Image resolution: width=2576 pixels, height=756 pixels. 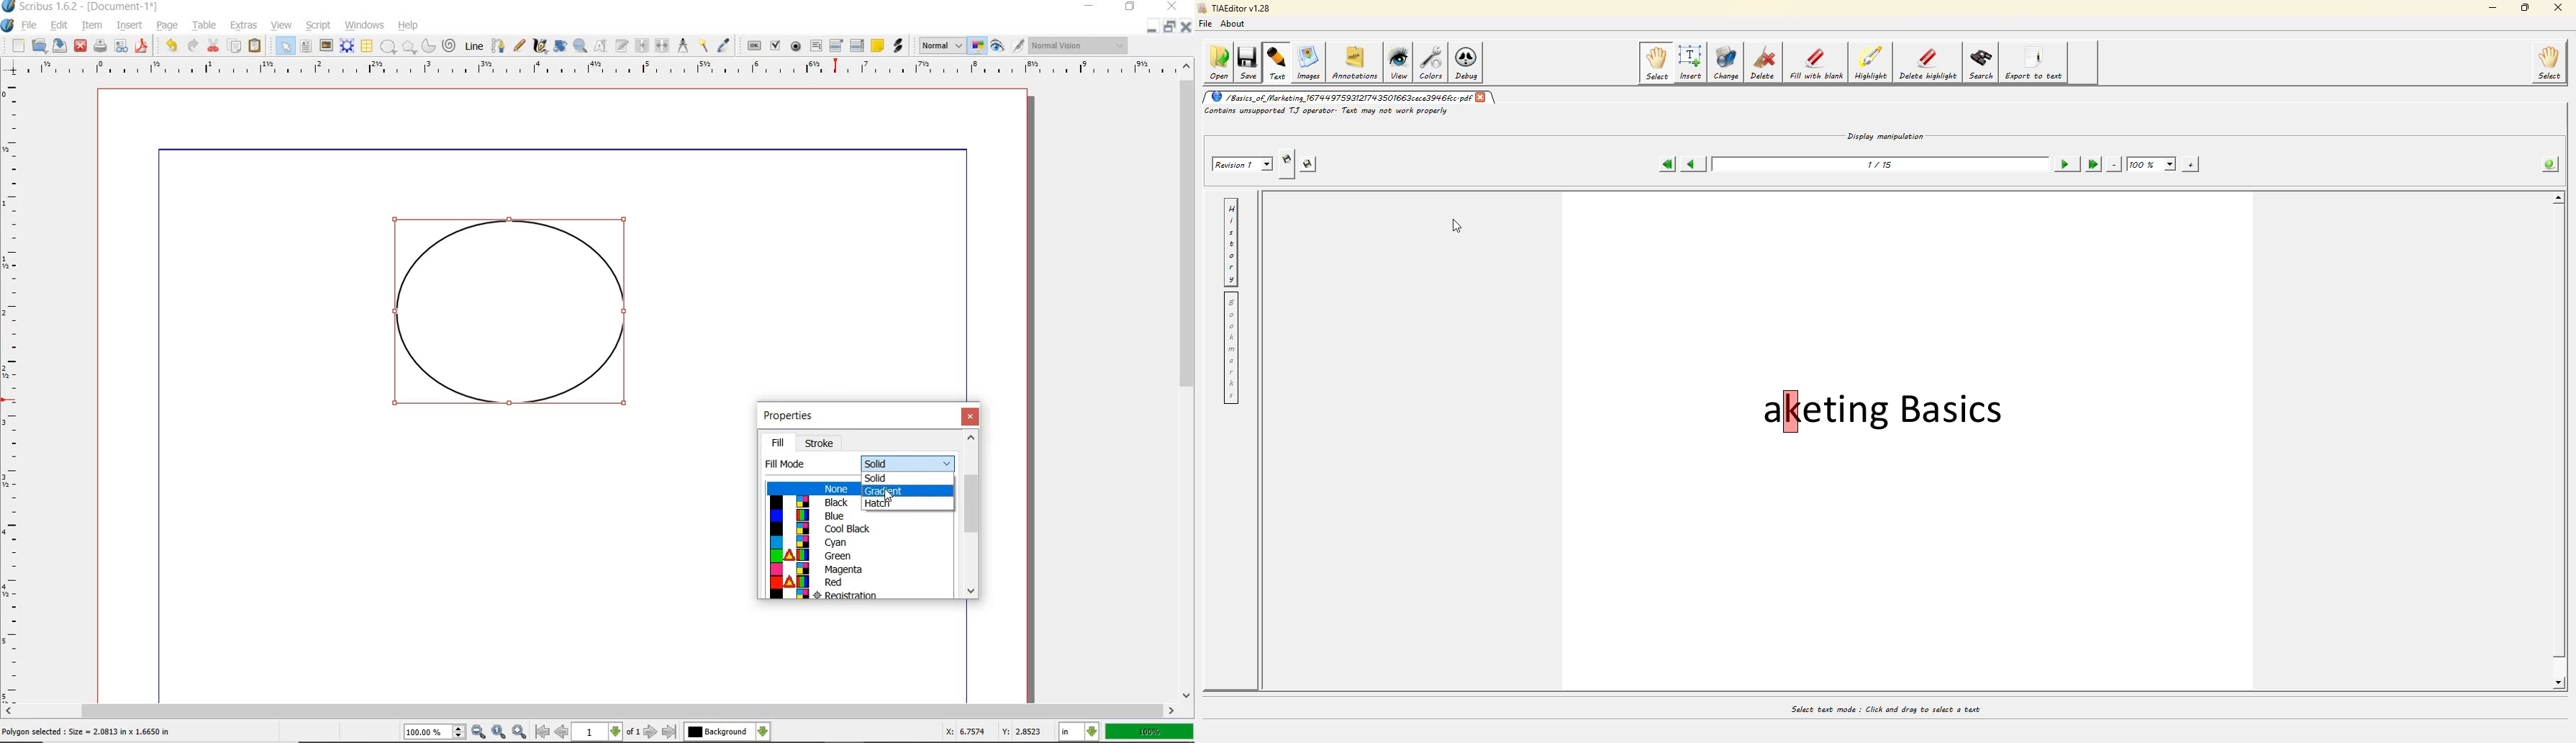 What do you see at coordinates (589, 711) in the screenshot?
I see `SCROLLBAR` at bounding box center [589, 711].